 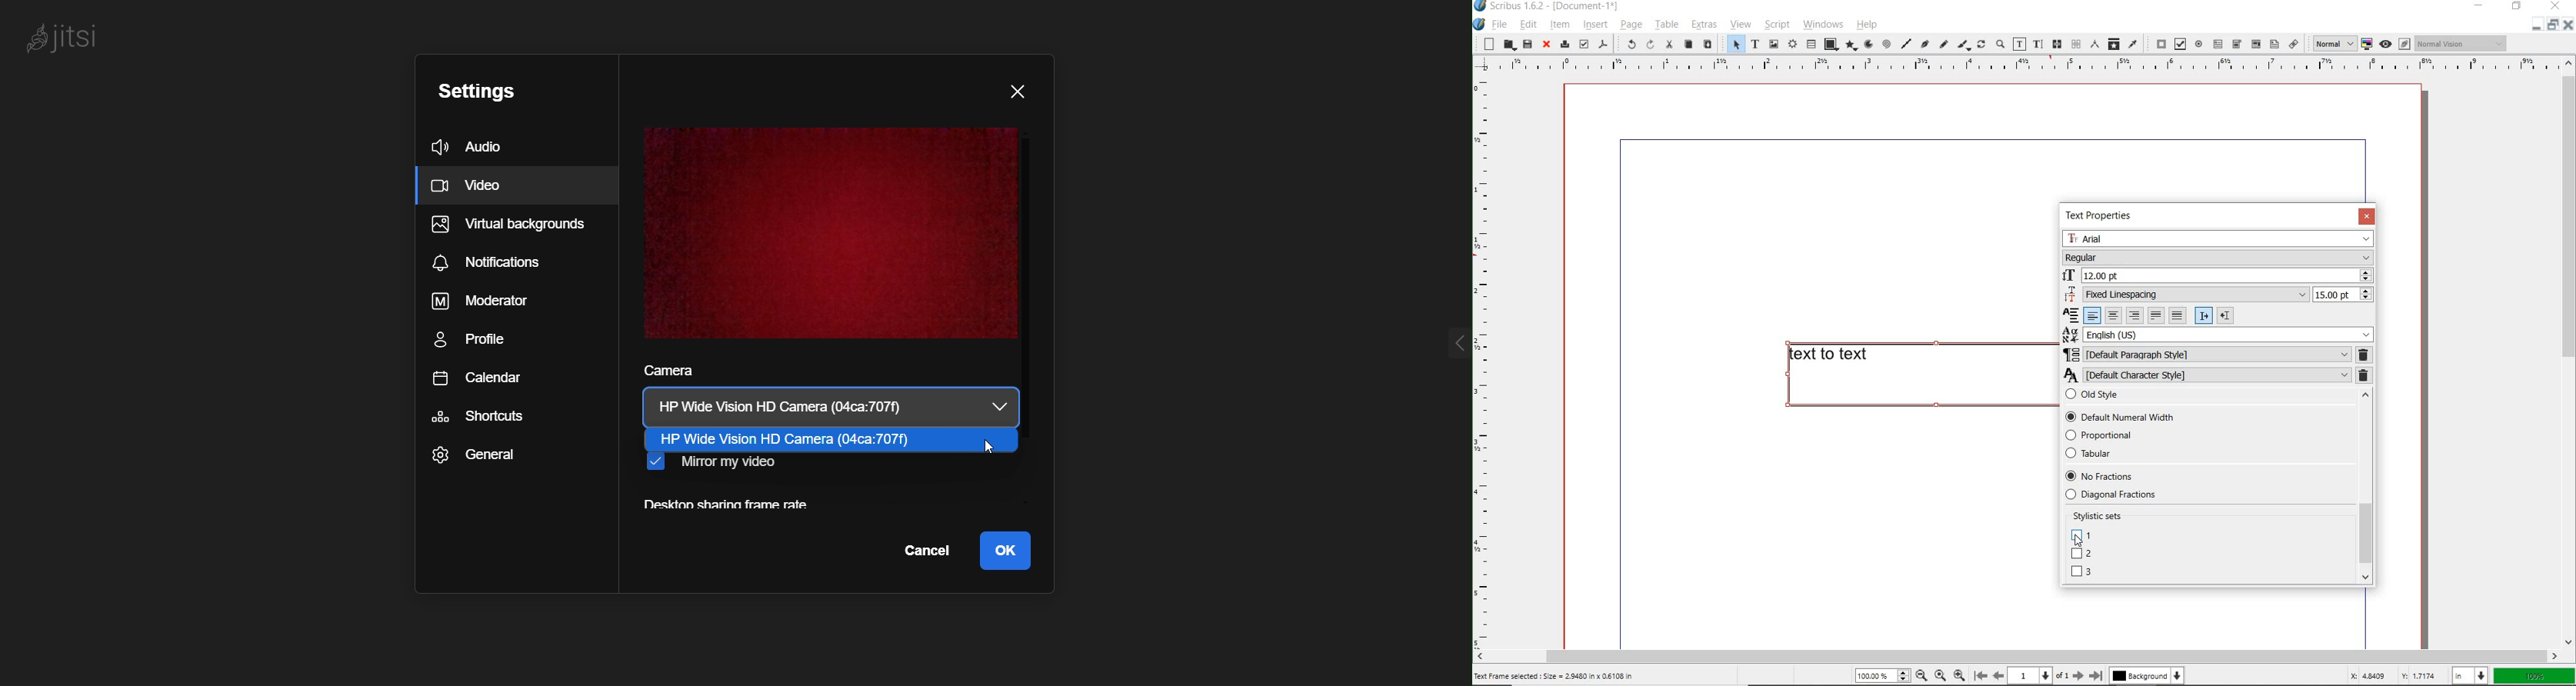 What do you see at coordinates (499, 262) in the screenshot?
I see `notifications` at bounding box center [499, 262].